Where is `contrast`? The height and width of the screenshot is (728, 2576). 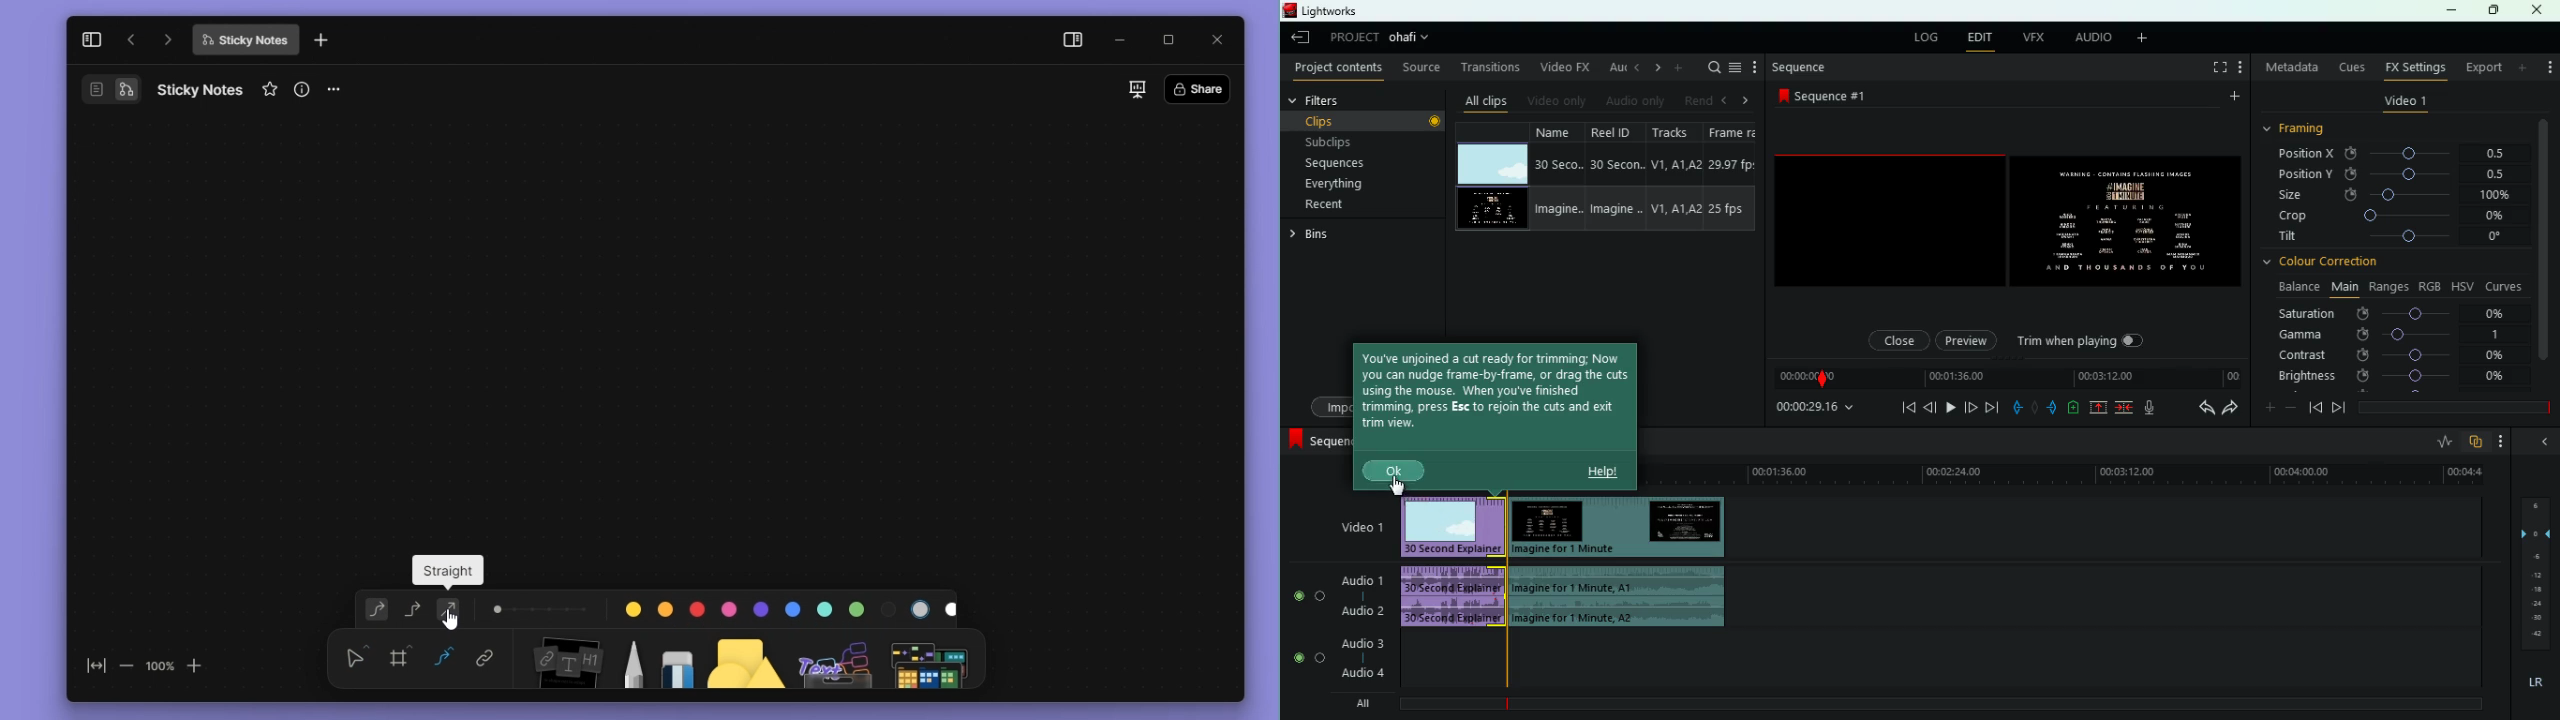 contrast is located at coordinates (2393, 354).